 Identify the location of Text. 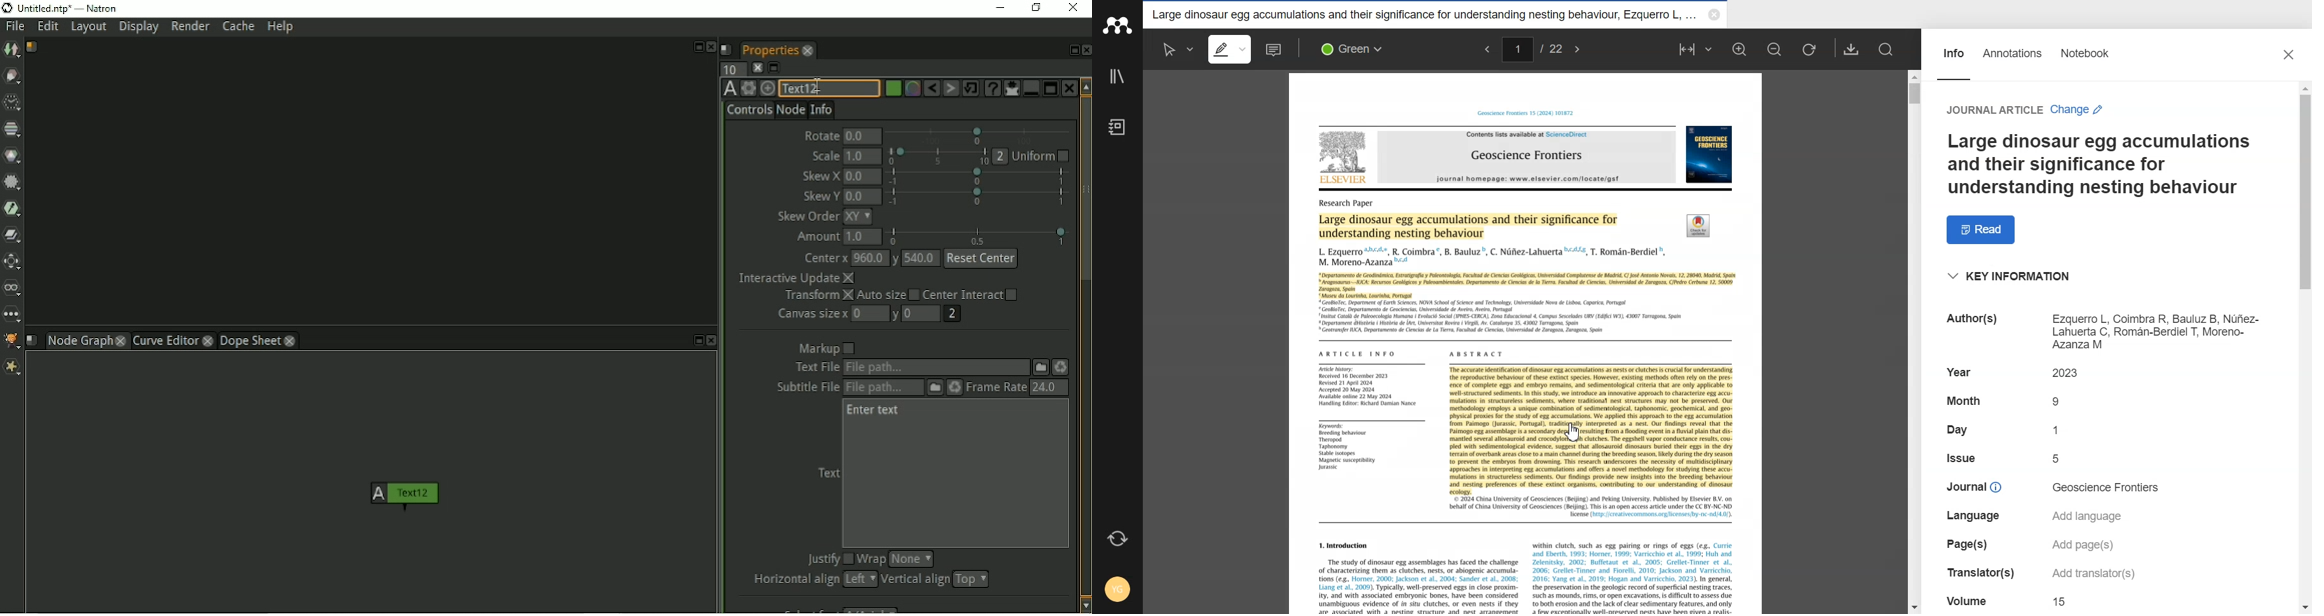
(2098, 164).